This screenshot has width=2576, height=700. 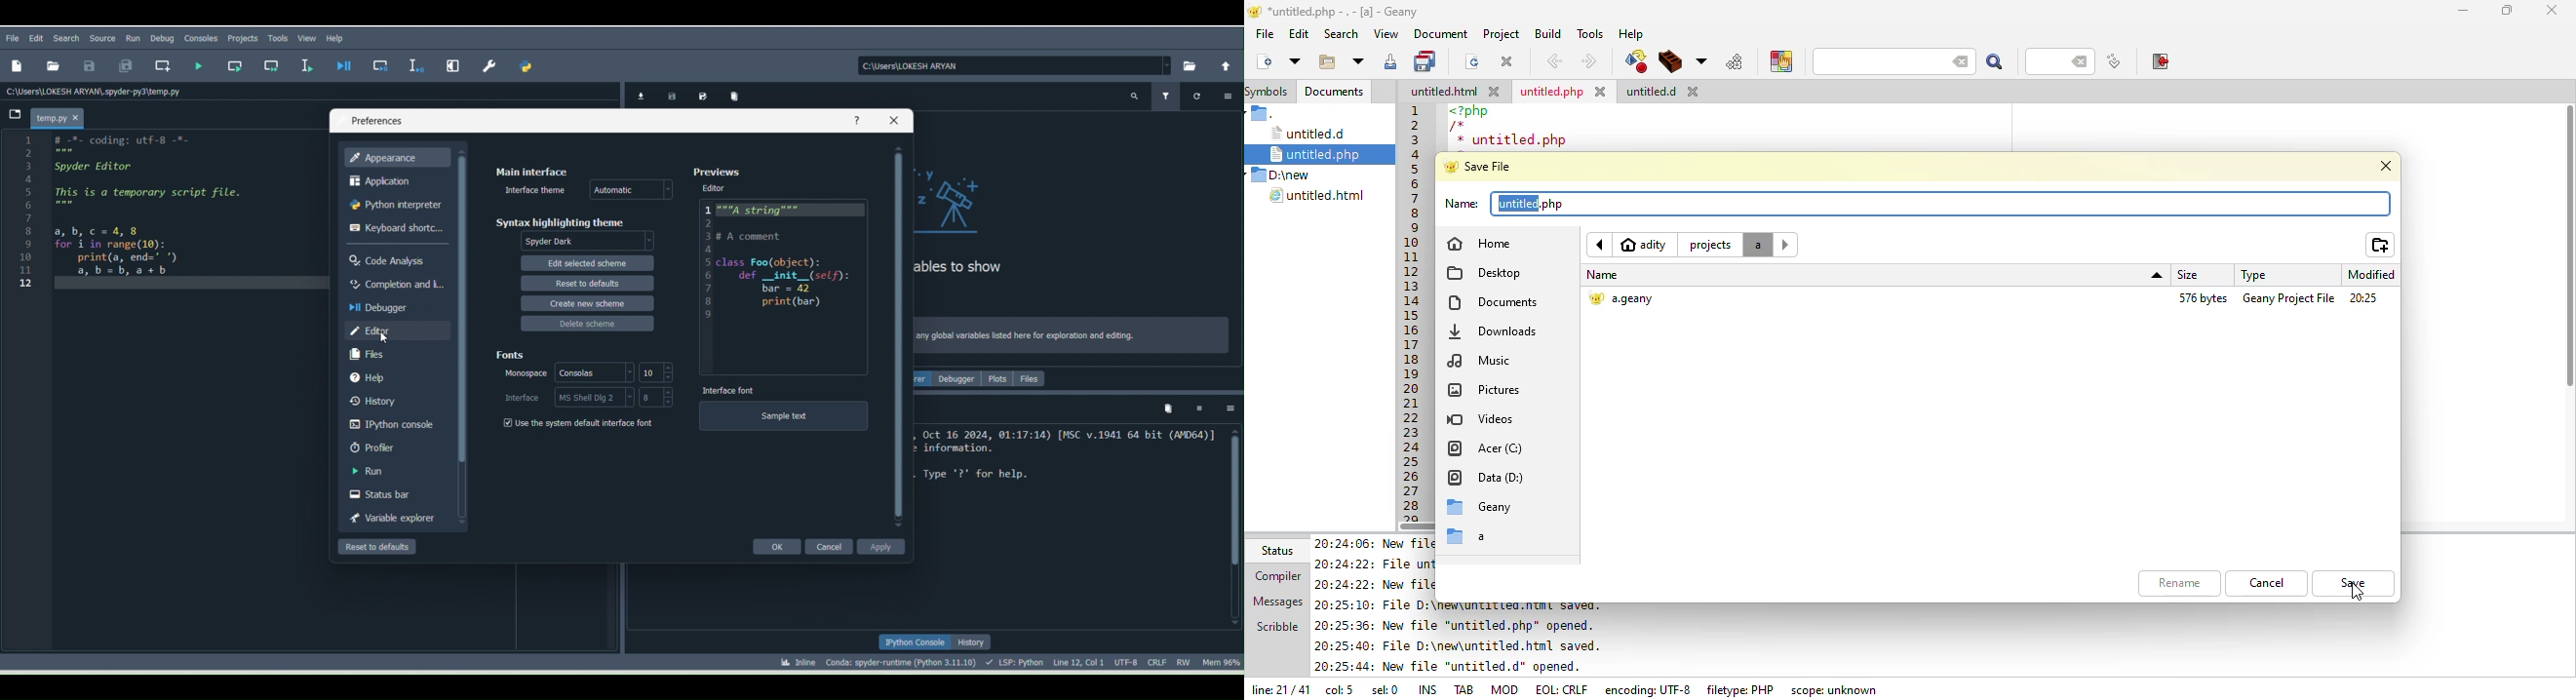 I want to click on Profiler, so click(x=397, y=447).